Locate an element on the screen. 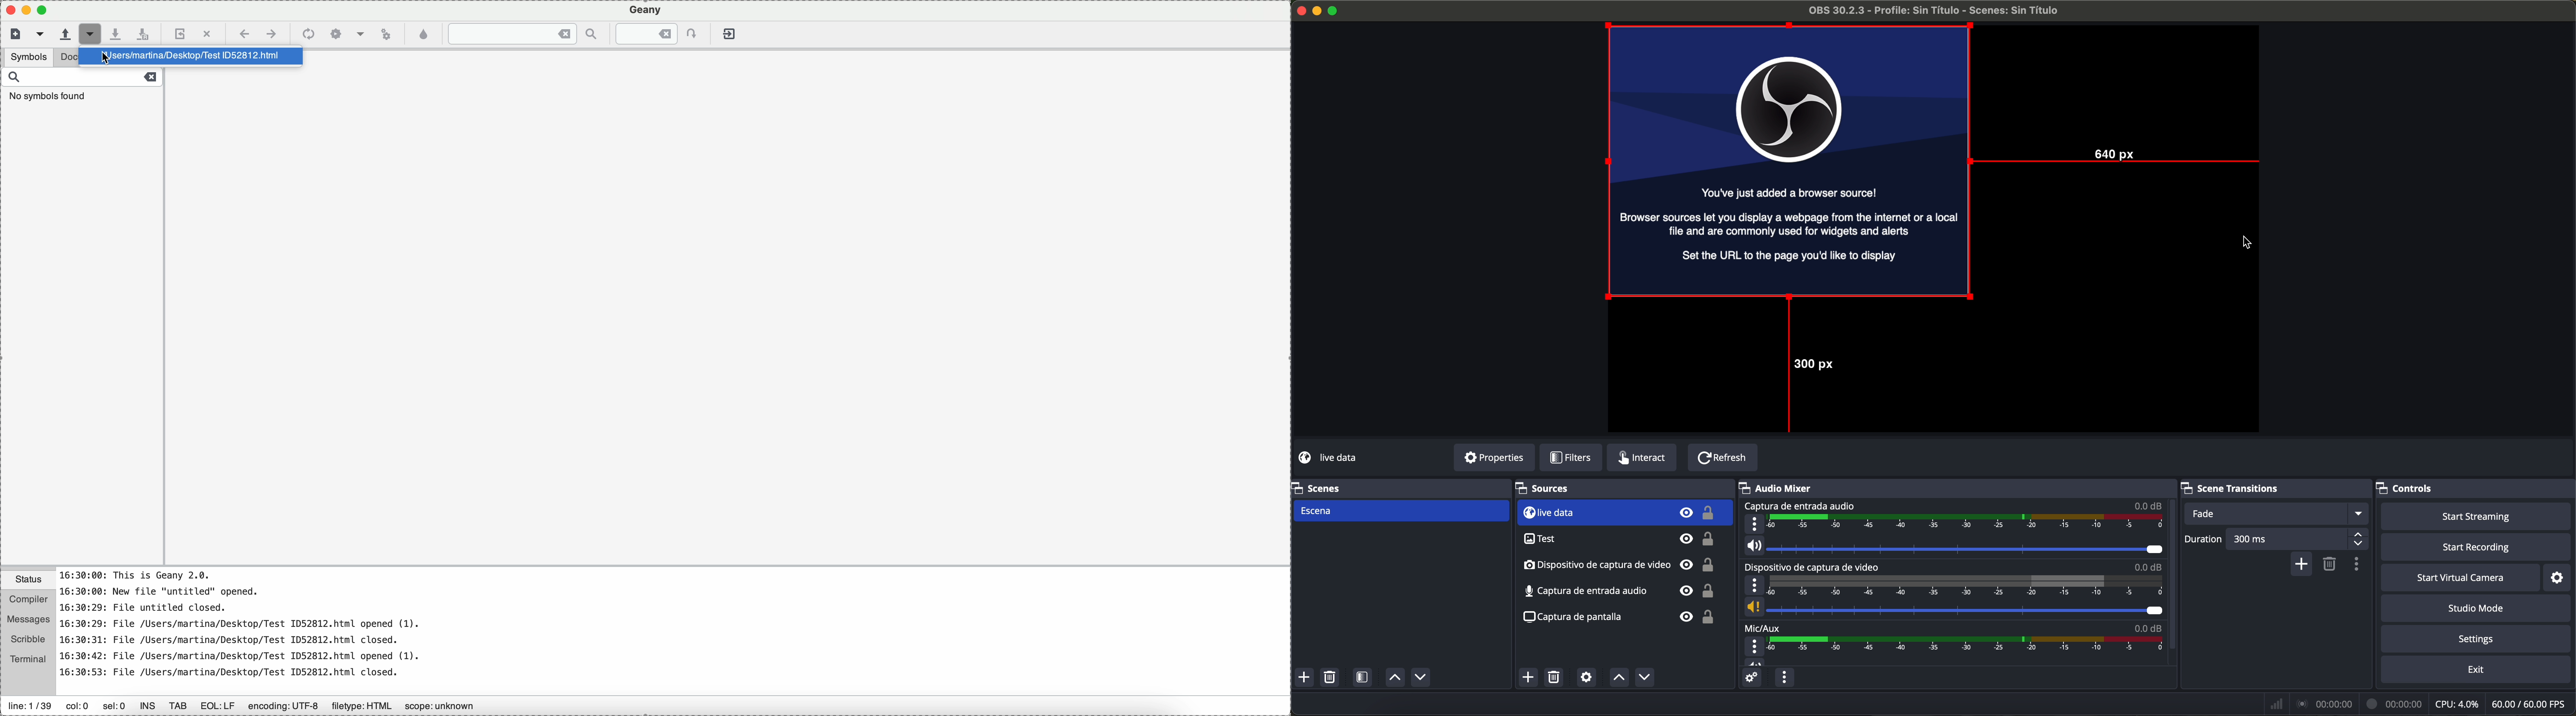 The image size is (2576, 728). scene is located at coordinates (1403, 511).